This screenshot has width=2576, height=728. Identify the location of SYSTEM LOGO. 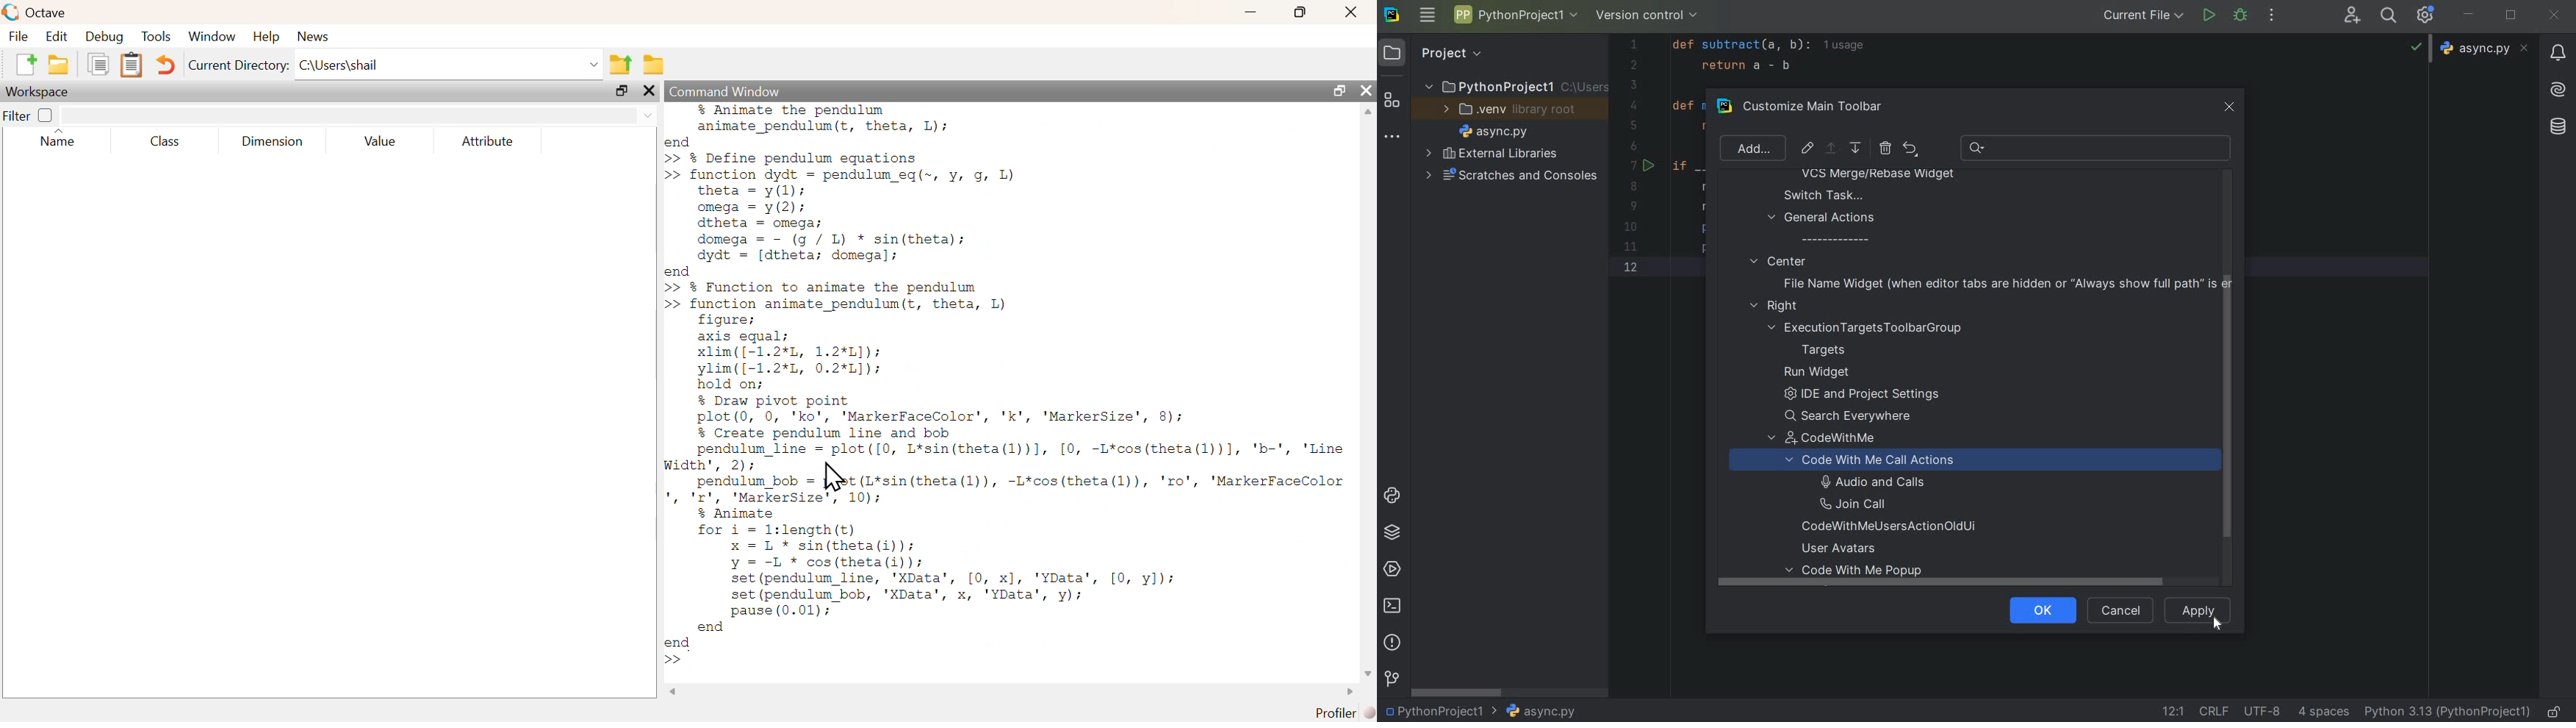
(1393, 15).